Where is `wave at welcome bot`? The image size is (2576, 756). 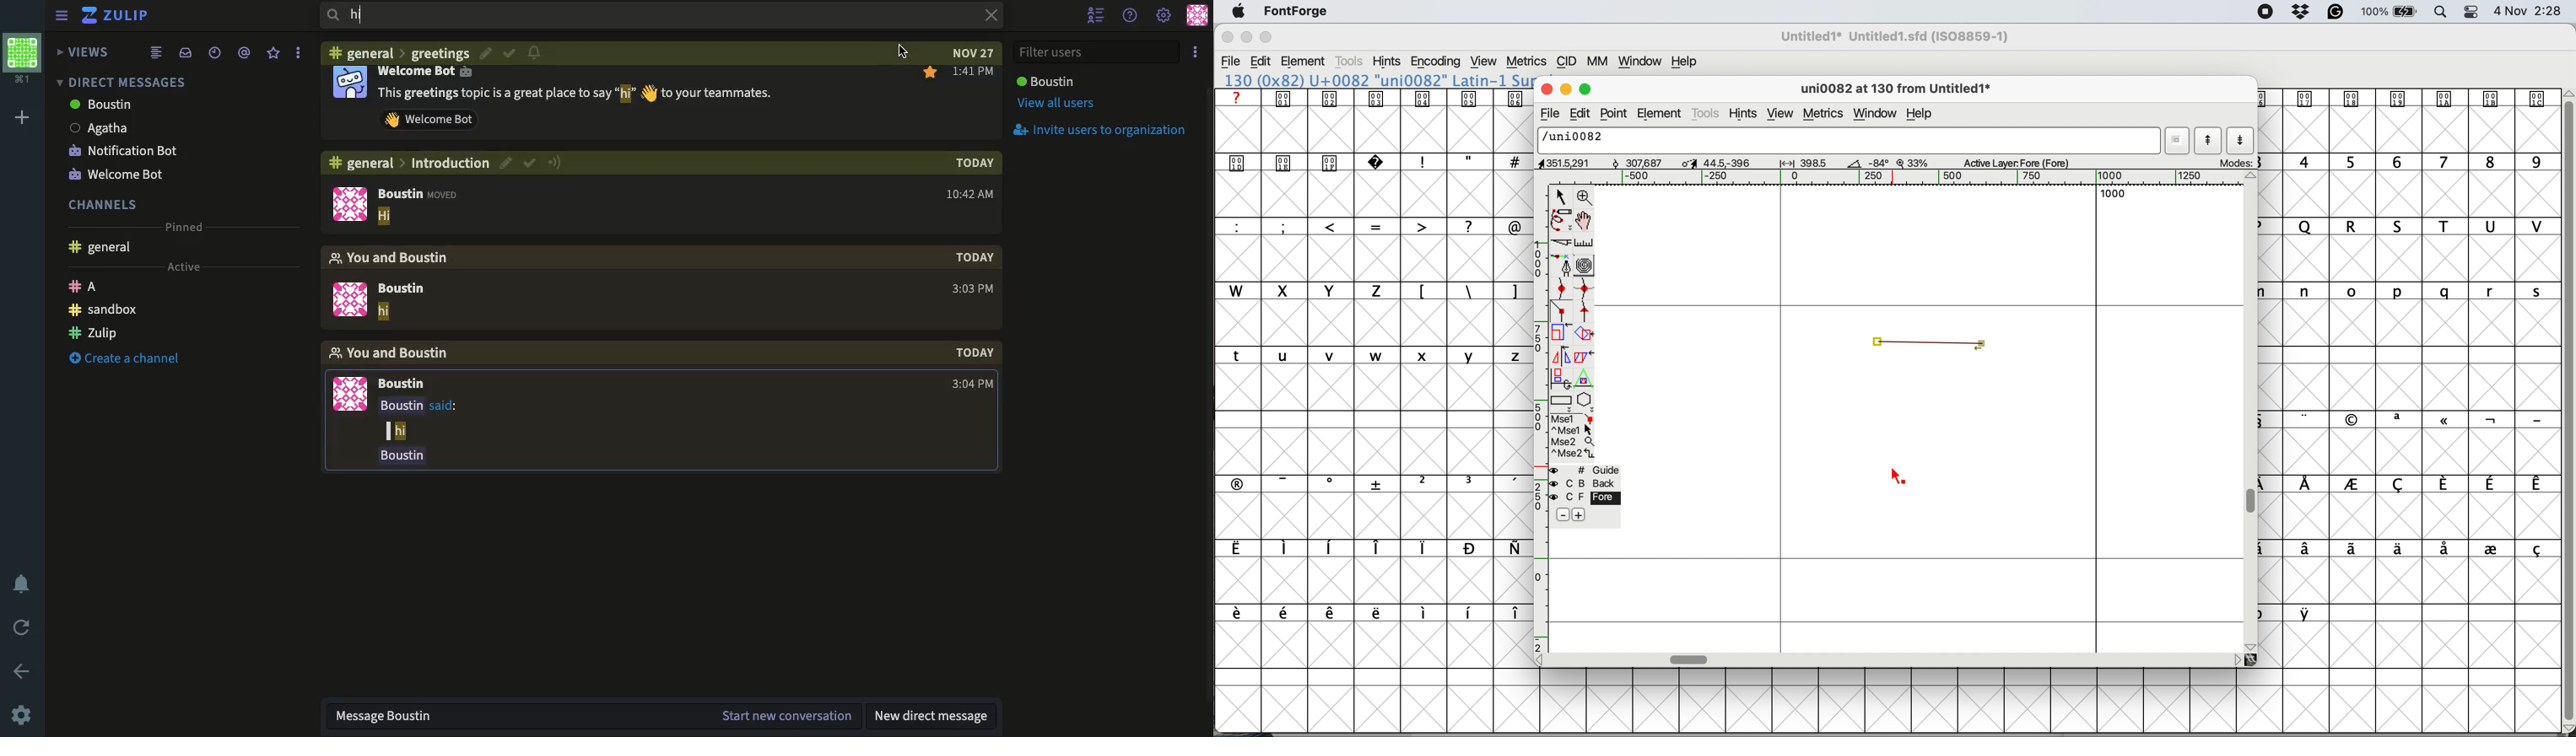
wave at welcome bot is located at coordinates (429, 119).